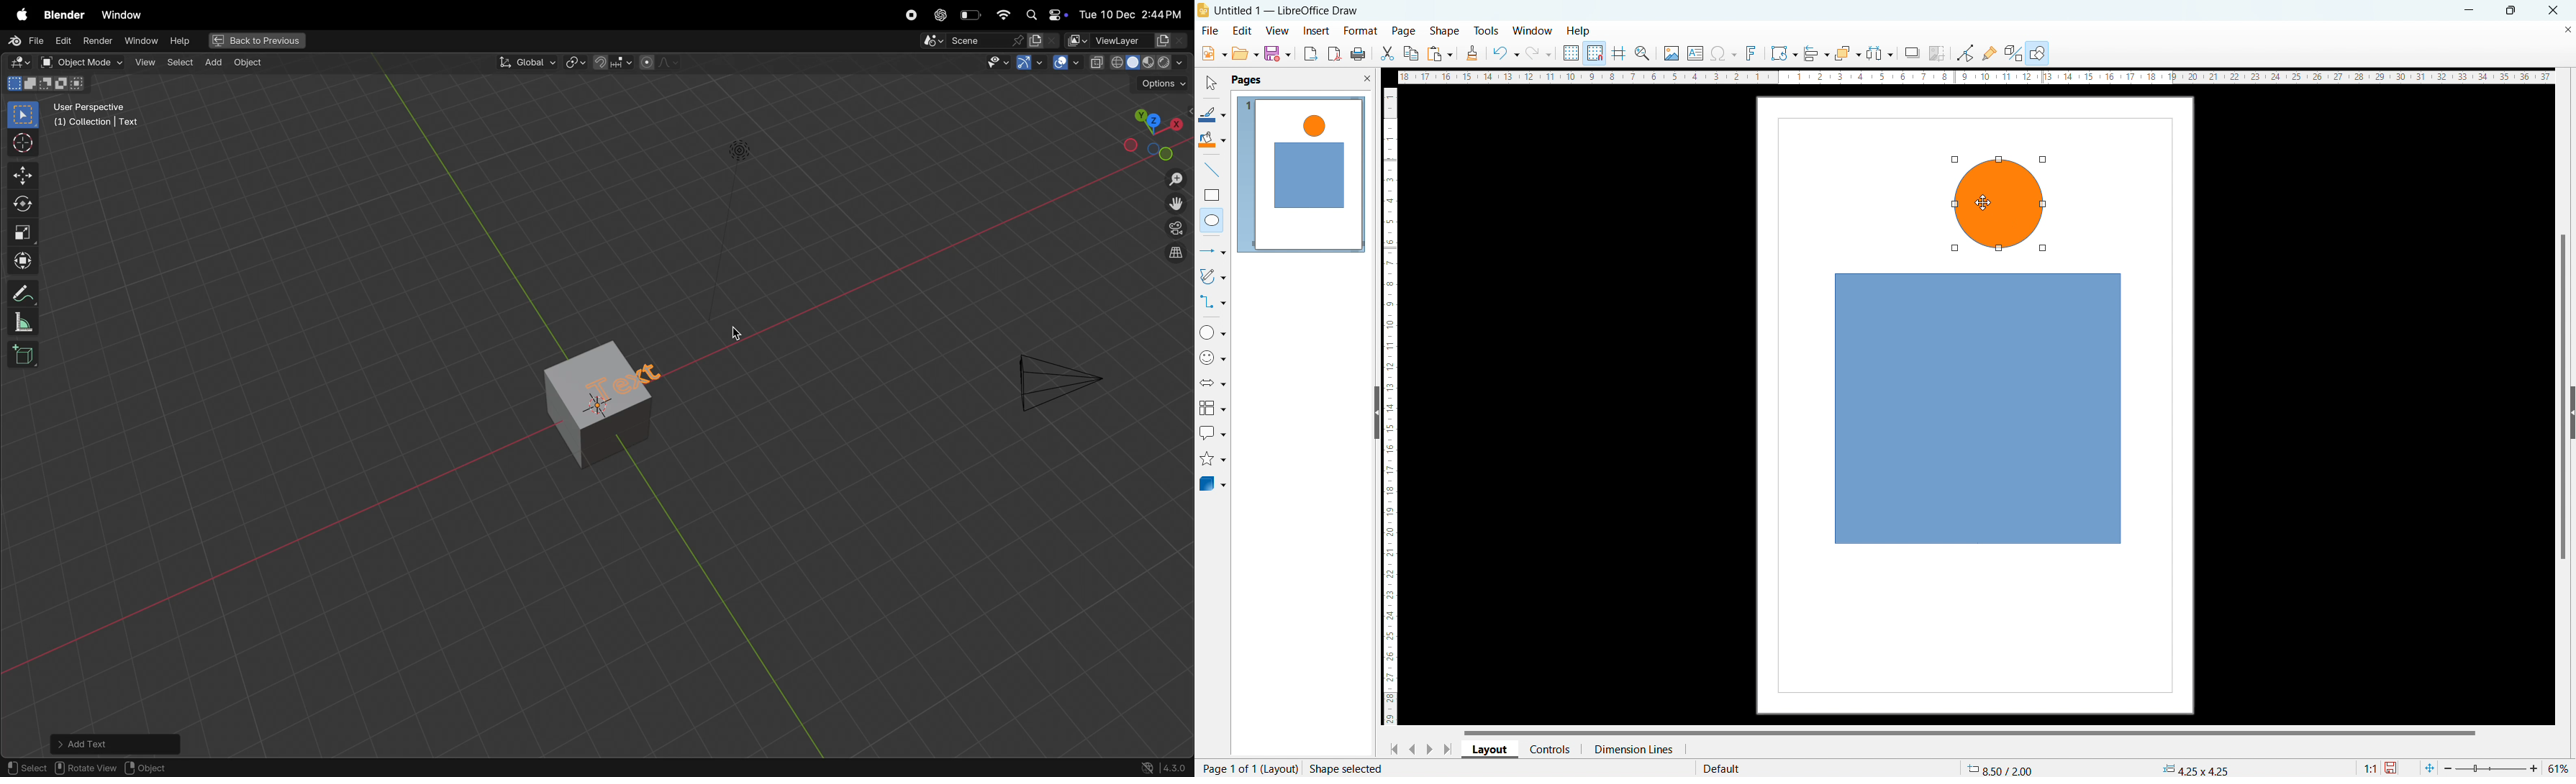 The width and height of the screenshot is (2576, 784). I want to click on elipse, so click(1212, 219).